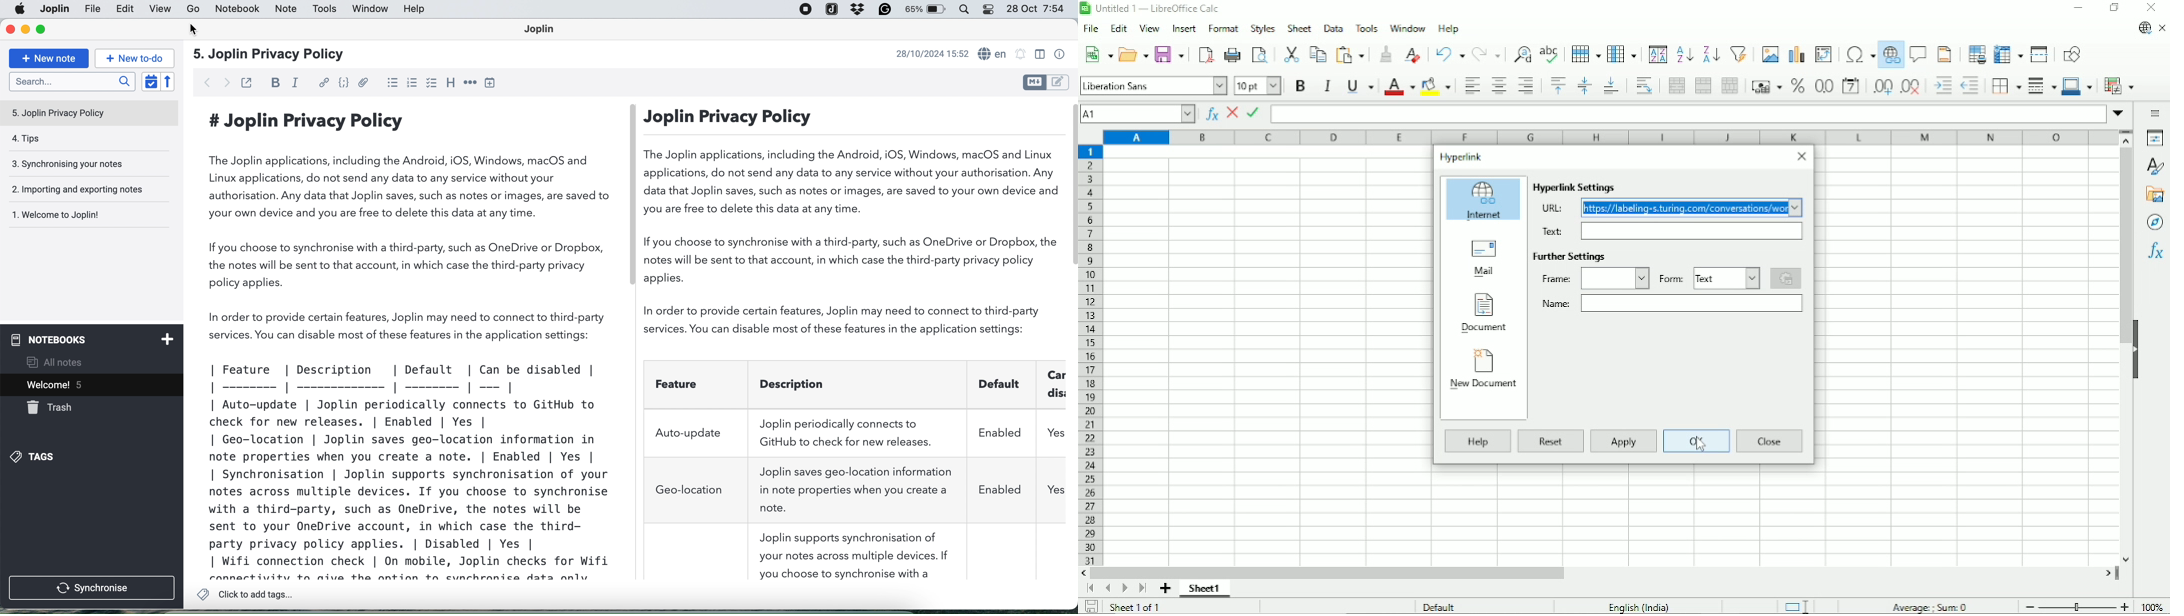 Image resolution: width=2184 pixels, height=616 pixels. What do you see at coordinates (218, 83) in the screenshot?
I see `navigation buttons` at bounding box center [218, 83].